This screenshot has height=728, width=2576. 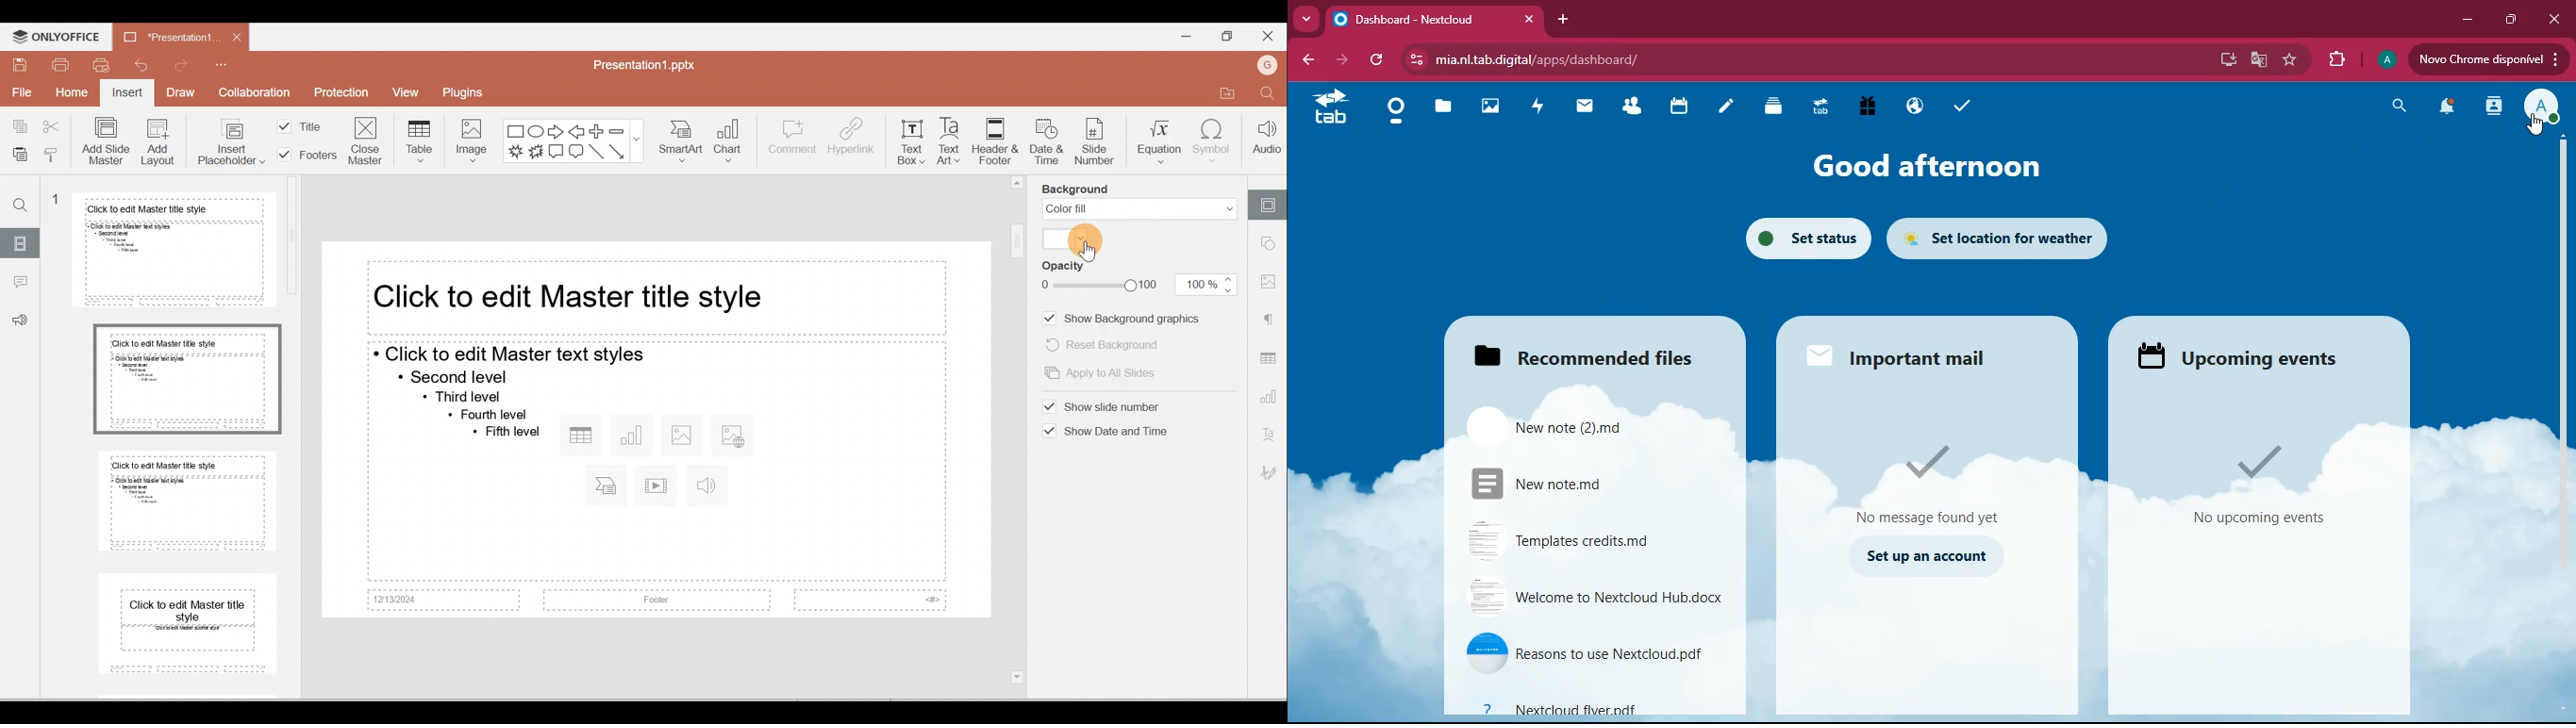 I want to click on minimize, so click(x=2463, y=21).